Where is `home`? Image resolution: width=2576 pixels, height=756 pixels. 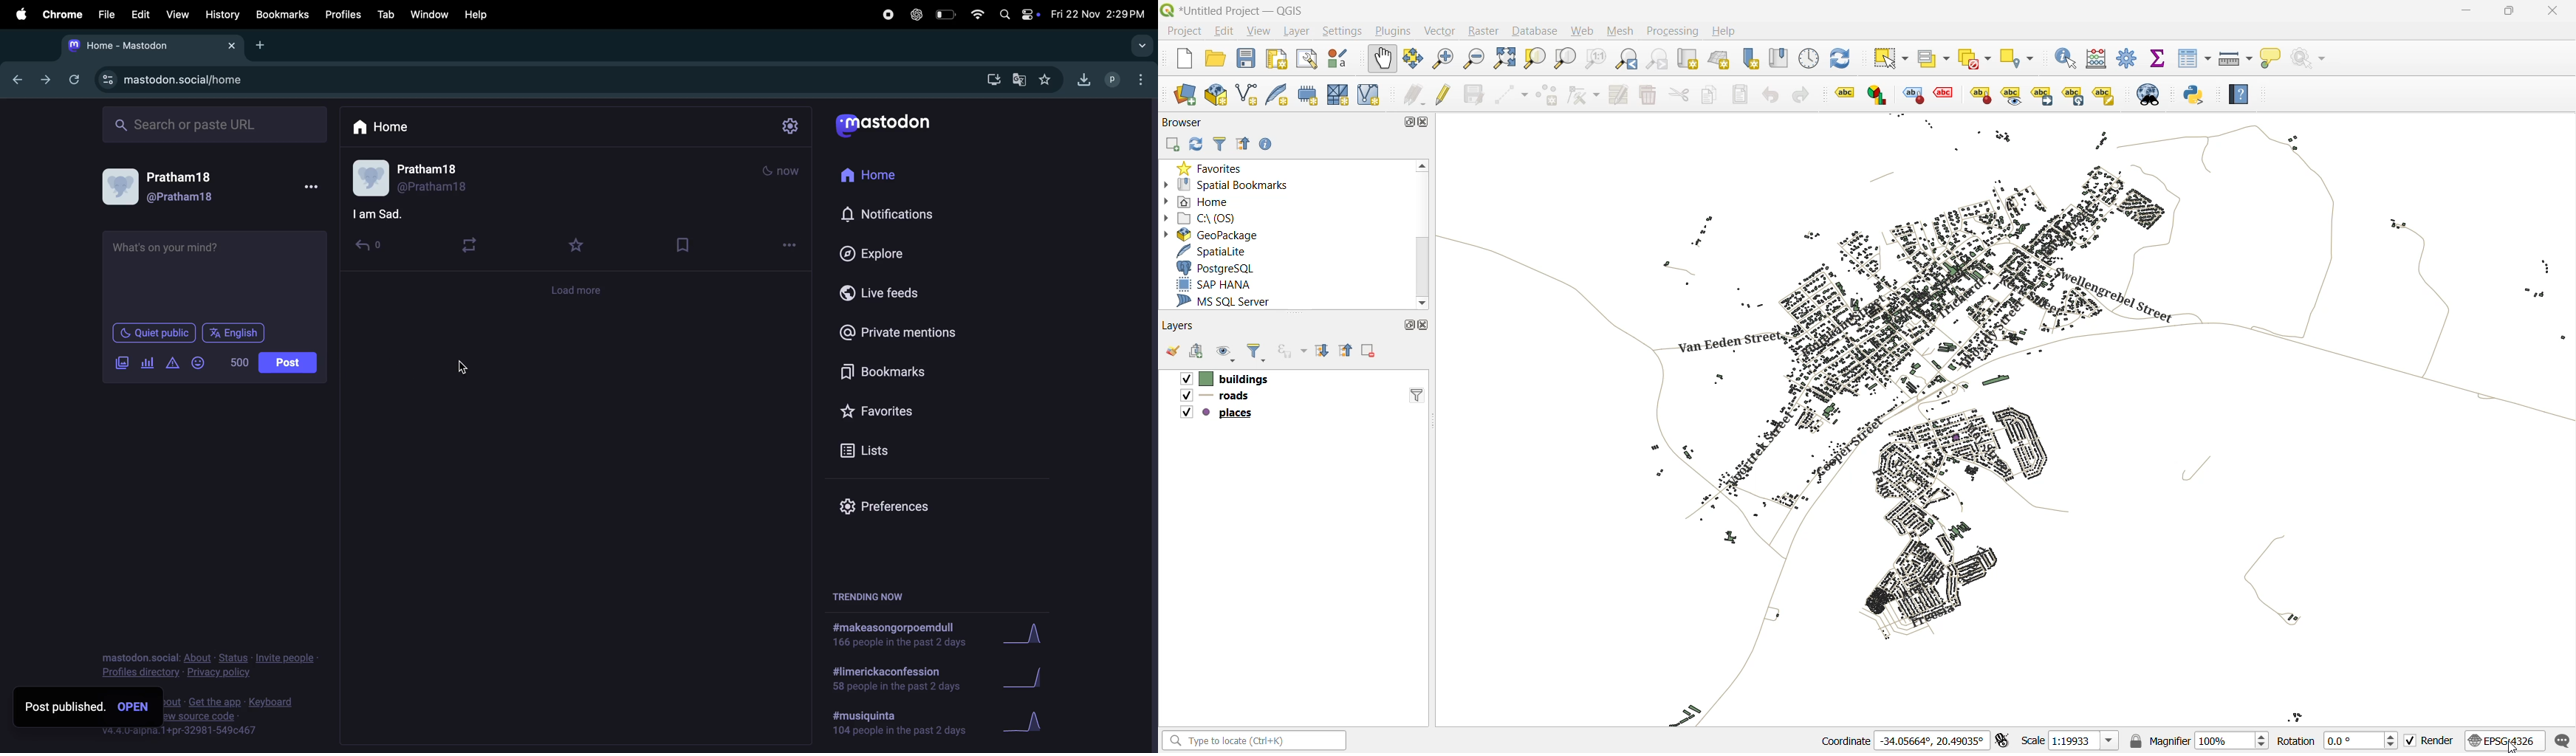
home is located at coordinates (383, 128).